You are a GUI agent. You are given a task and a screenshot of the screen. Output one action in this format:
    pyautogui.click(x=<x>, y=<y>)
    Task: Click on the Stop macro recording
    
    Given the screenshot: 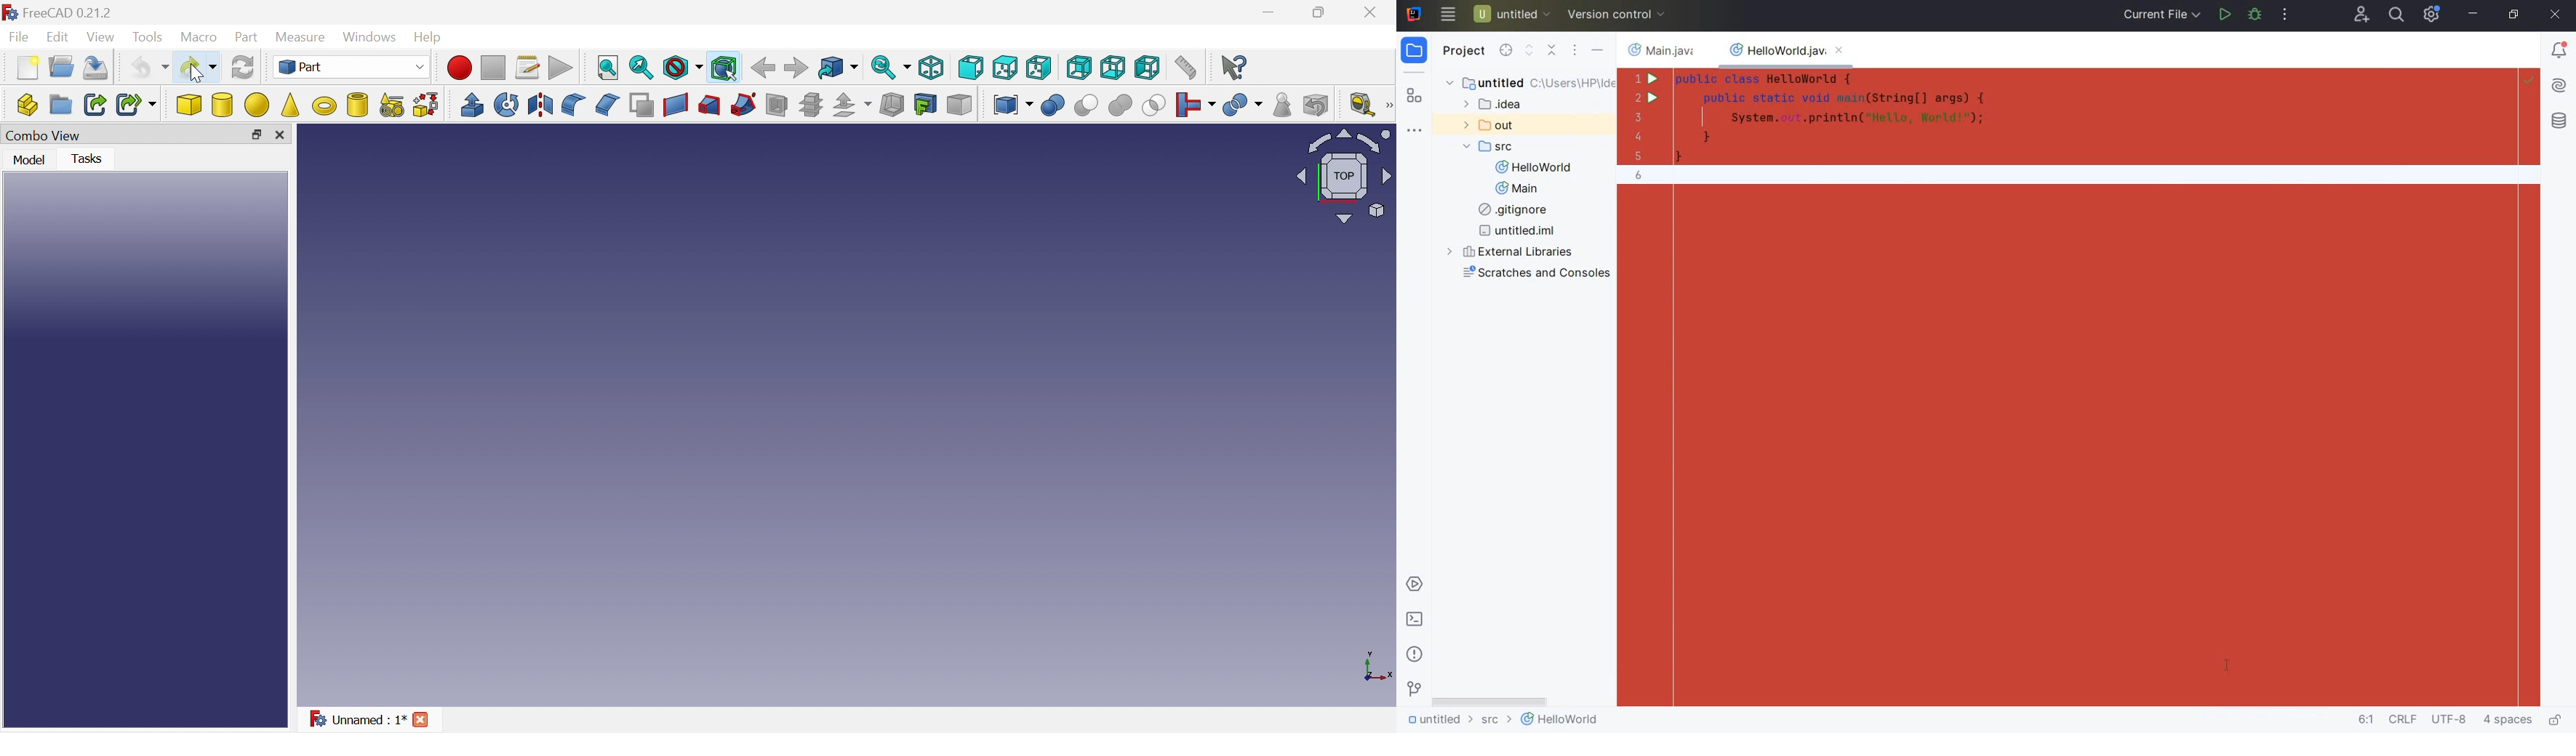 What is the action you would take?
    pyautogui.click(x=493, y=68)
    